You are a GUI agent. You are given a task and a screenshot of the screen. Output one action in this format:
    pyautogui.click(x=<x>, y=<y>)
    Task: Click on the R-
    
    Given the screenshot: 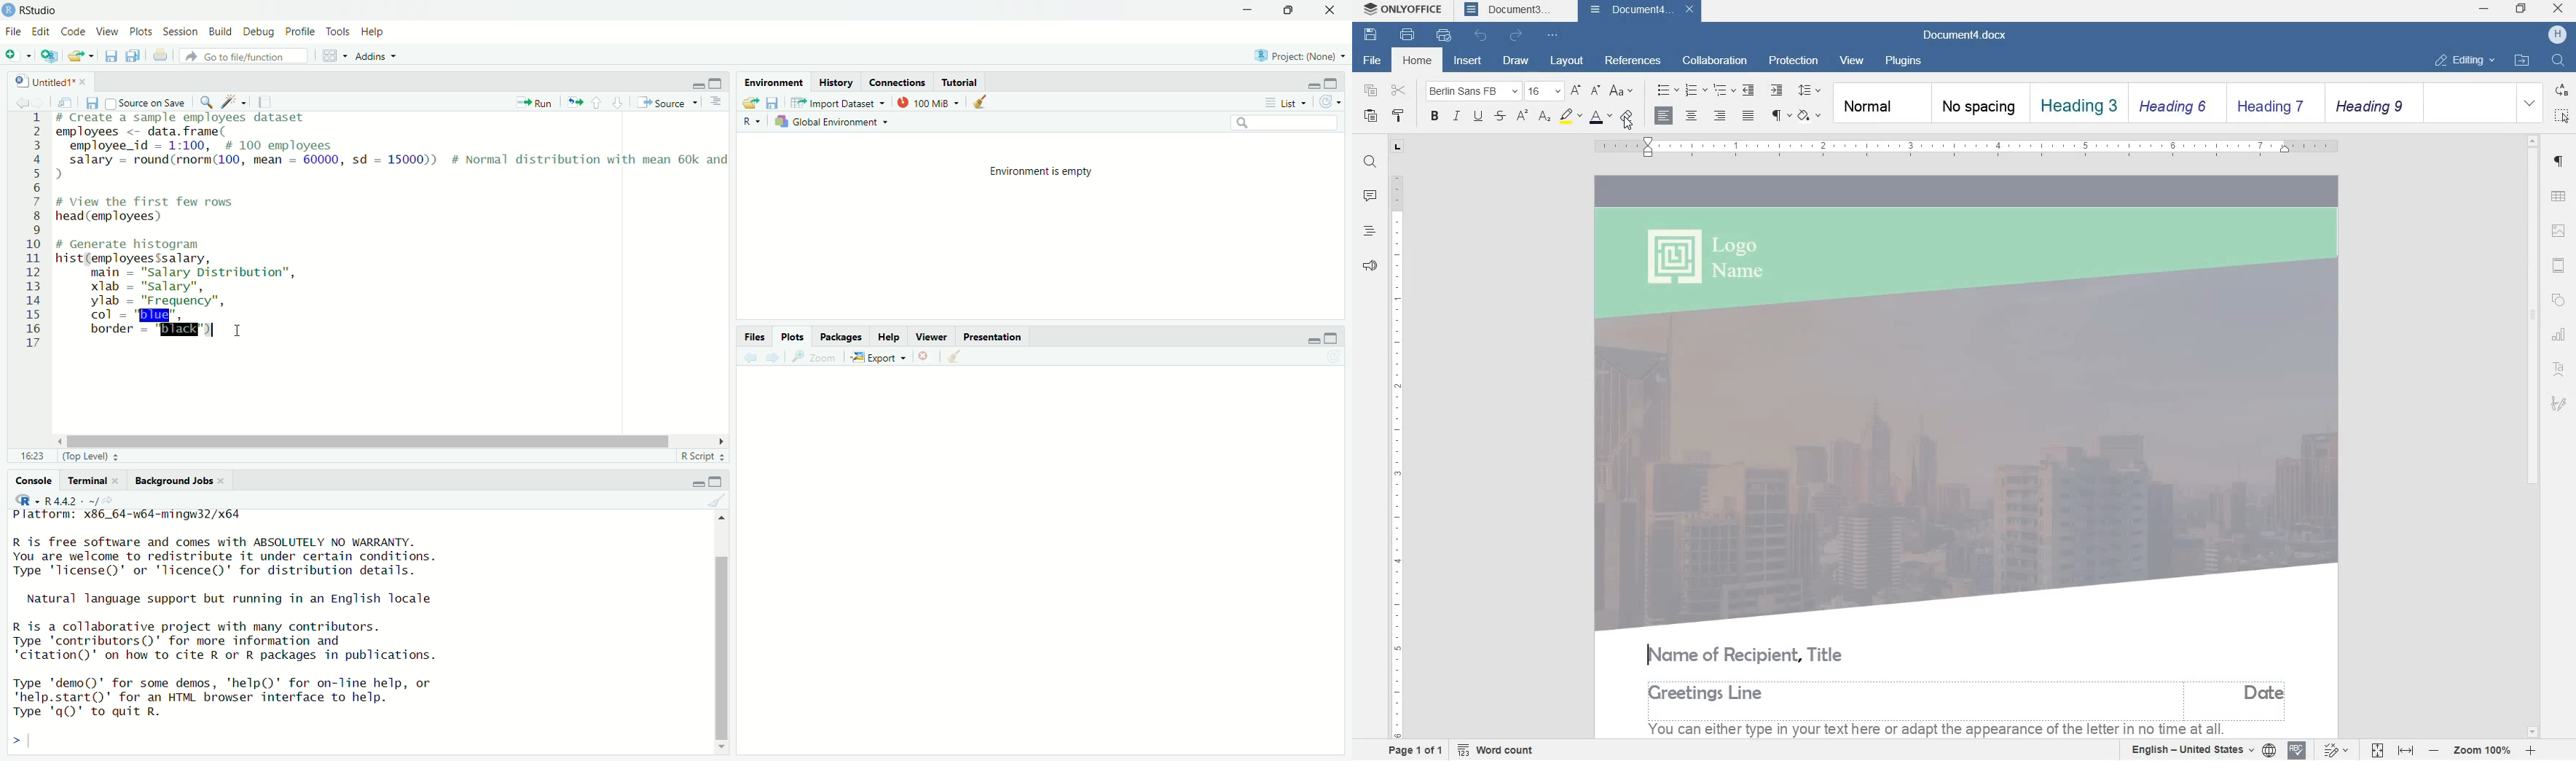 What is the action you would take?
    pyautogui.click(x=27, y=500)
    